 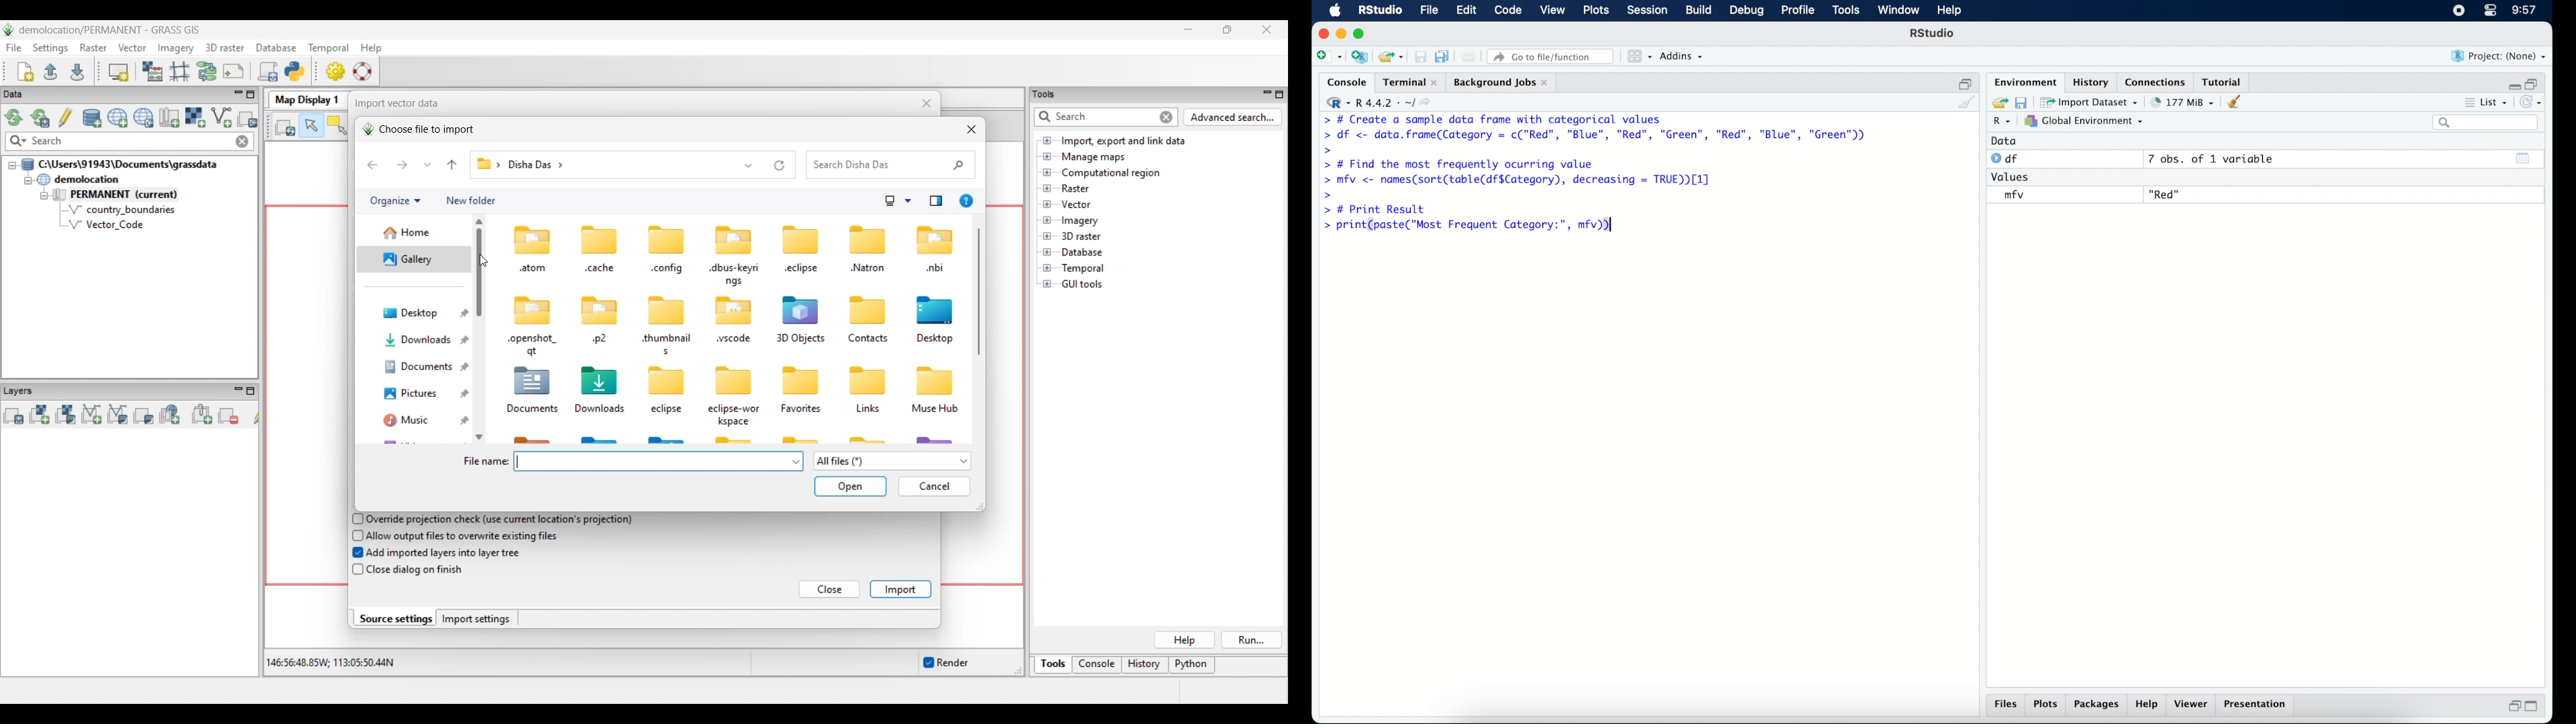 What do you see at coordinates (1321, 33) in the screenshot?
I see `close` at bounding box center [1321, 33].